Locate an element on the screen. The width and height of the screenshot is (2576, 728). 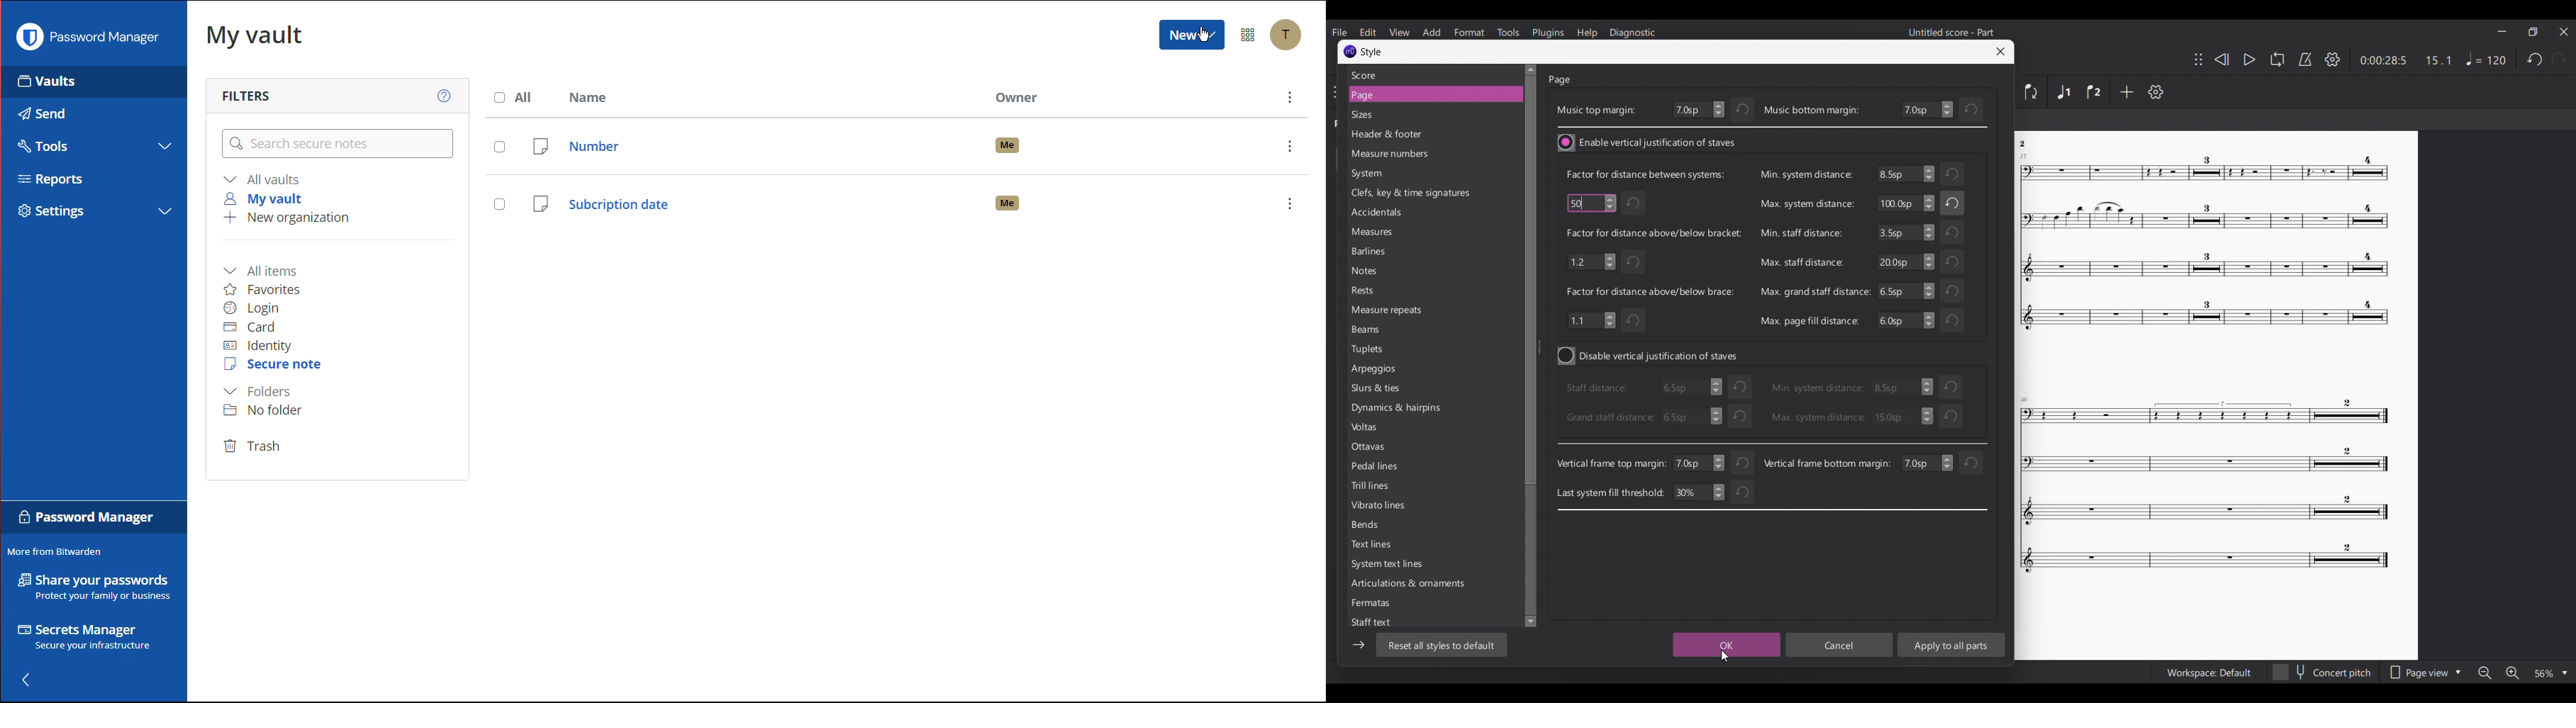
Settings is located at coordinates (2333, 59).